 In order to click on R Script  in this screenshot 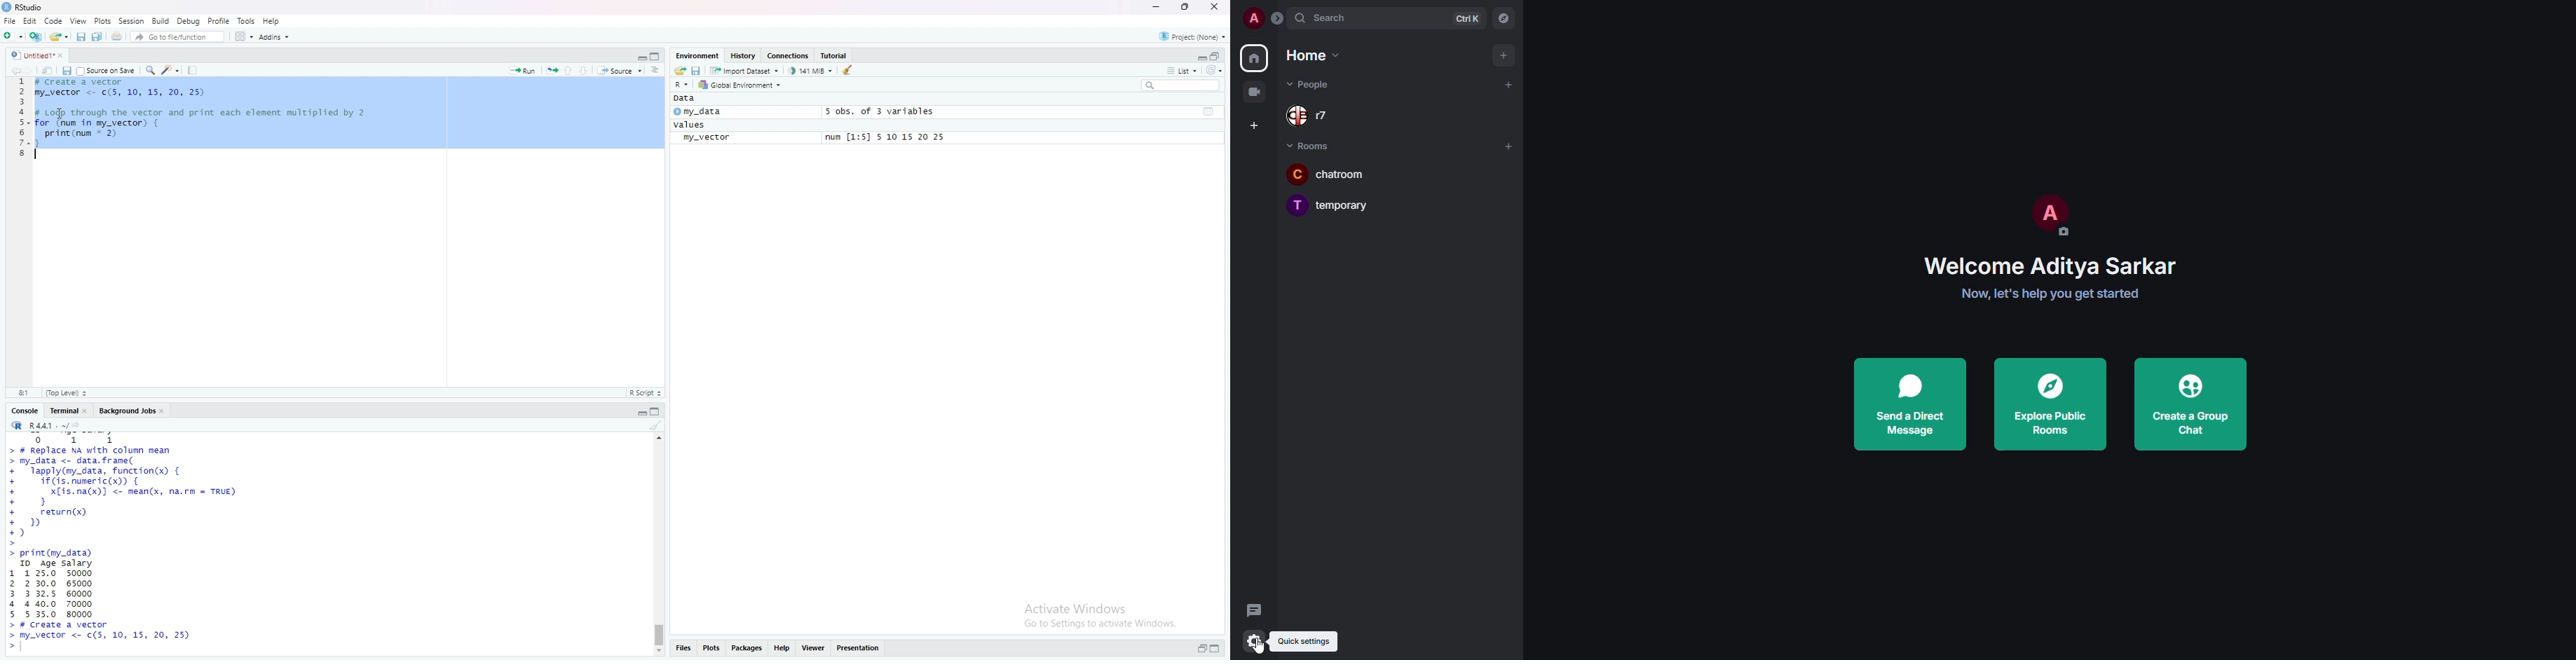, I will do `click(647, 393)`.